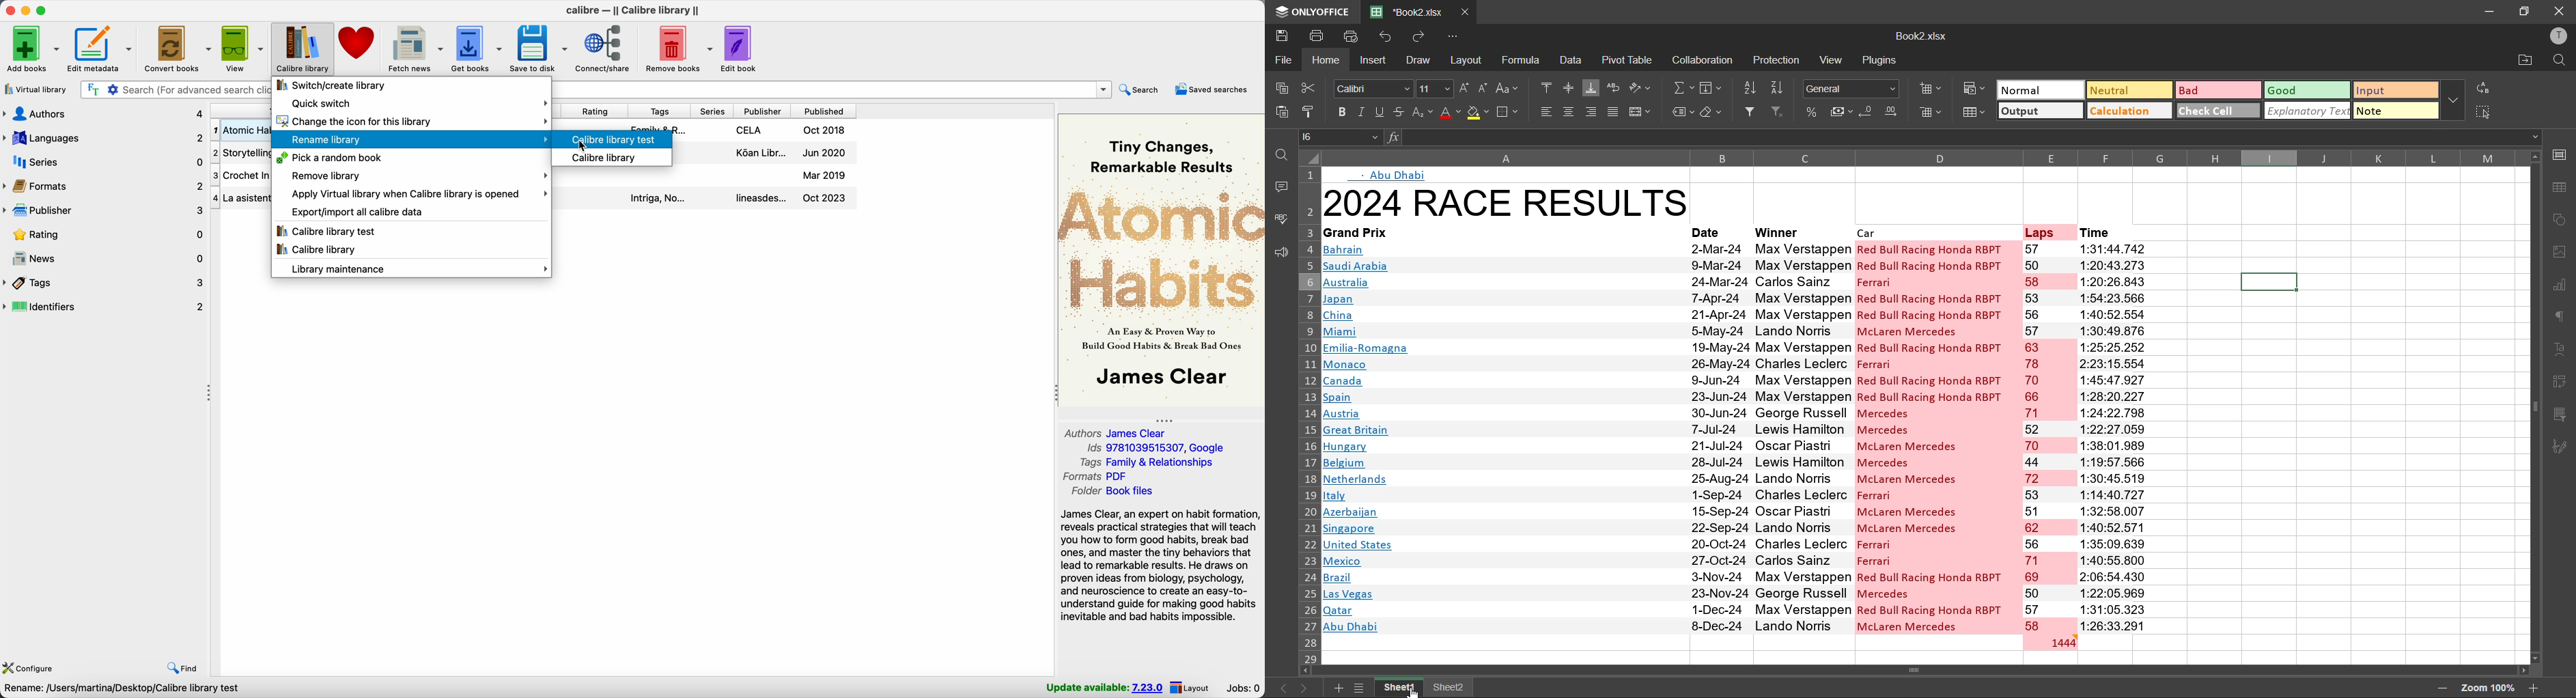  What do you see at coordinates (2562, 155) in the screenshot?
I see `call settings` at bounding box center [2562, 155].